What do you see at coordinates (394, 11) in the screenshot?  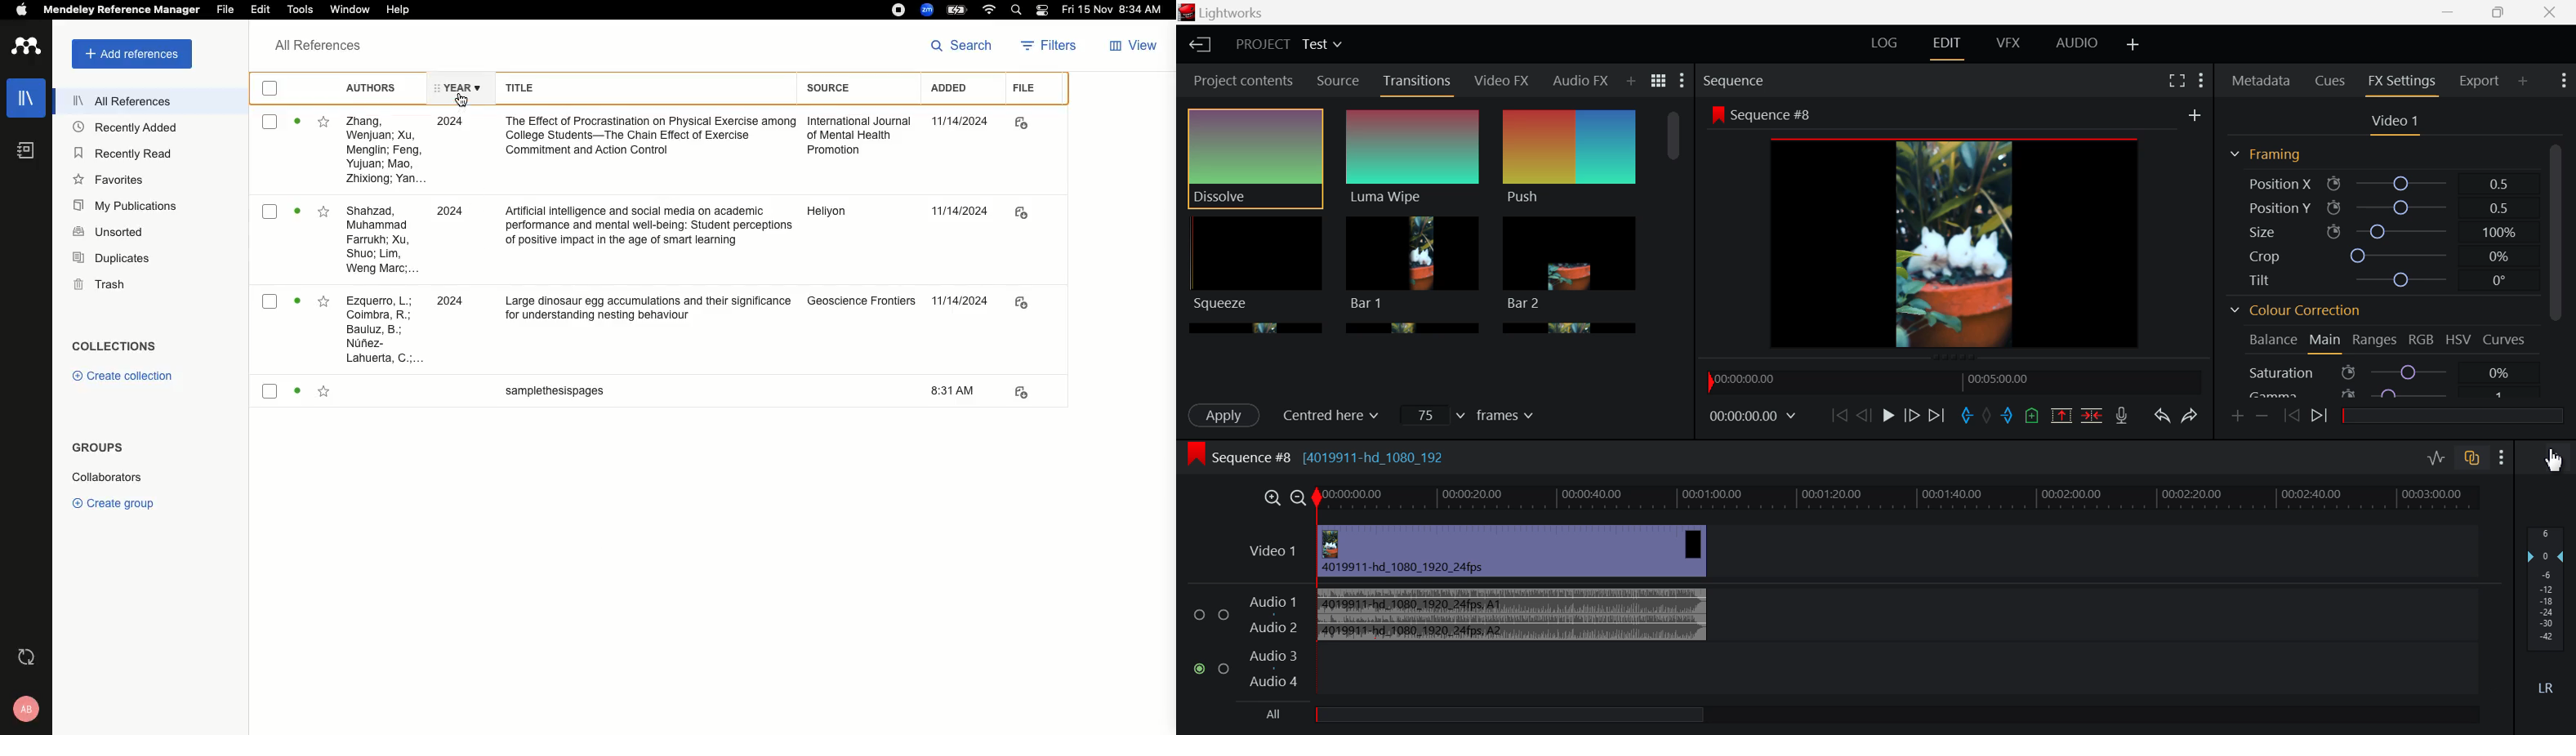 I see `Help` at bounding box center [394, 11].